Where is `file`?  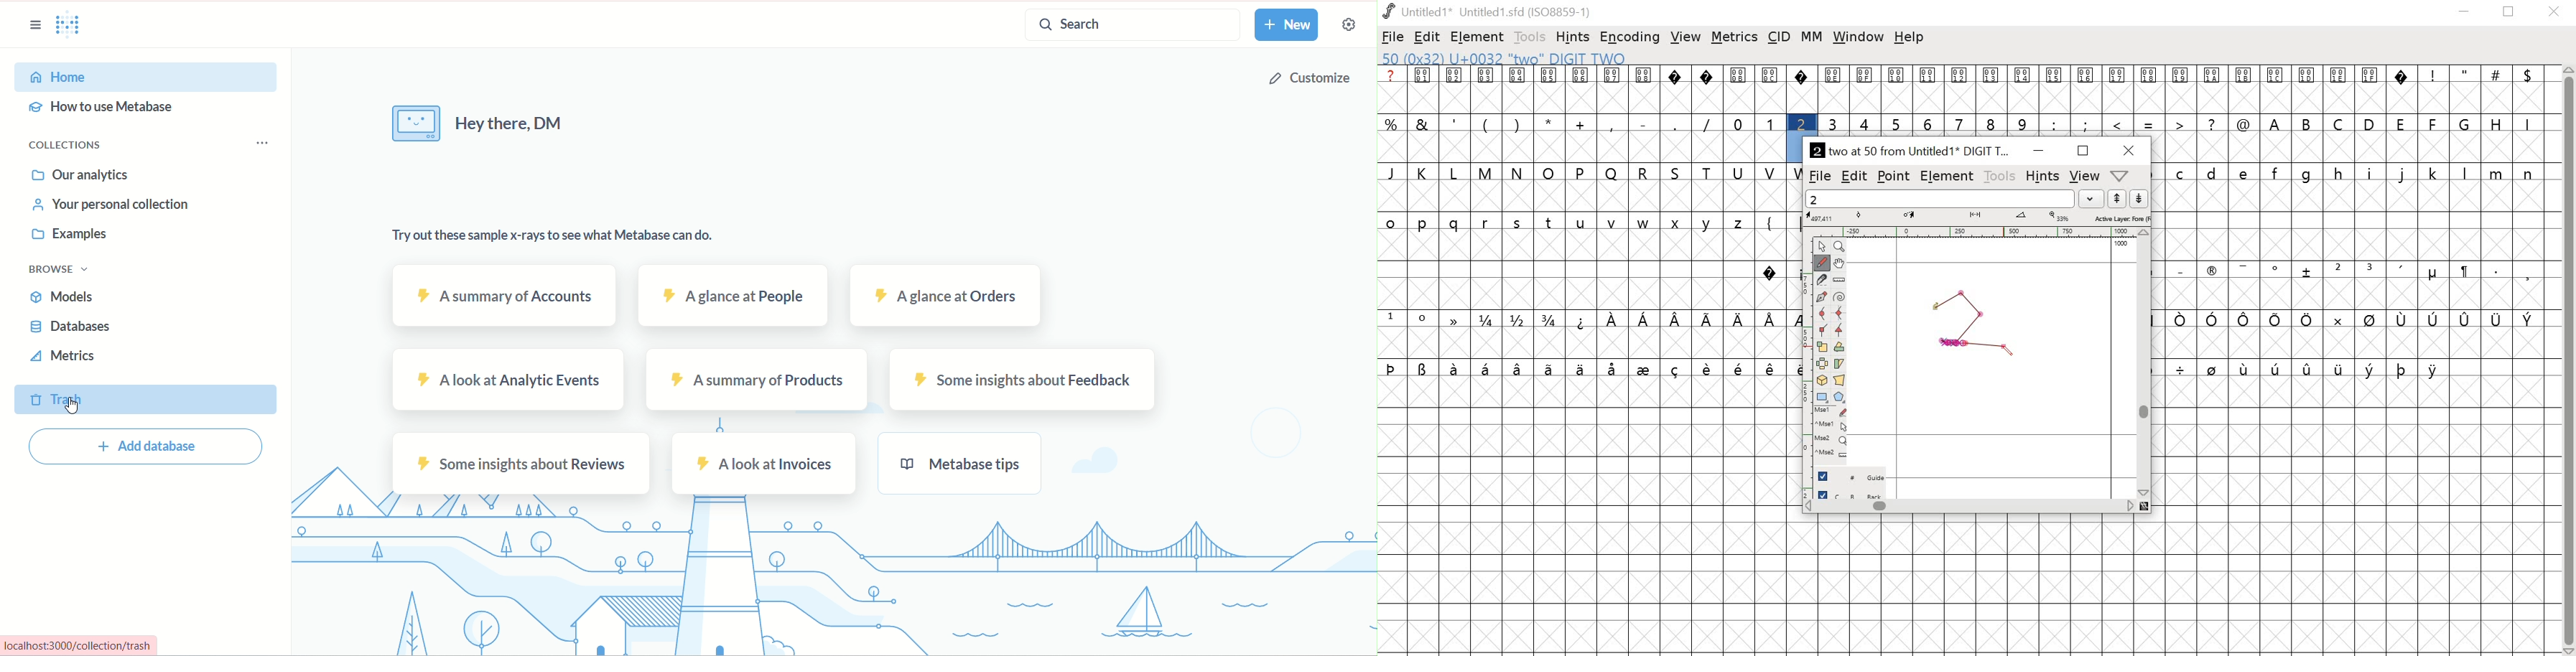 file is located at coordinates (1820, 175).